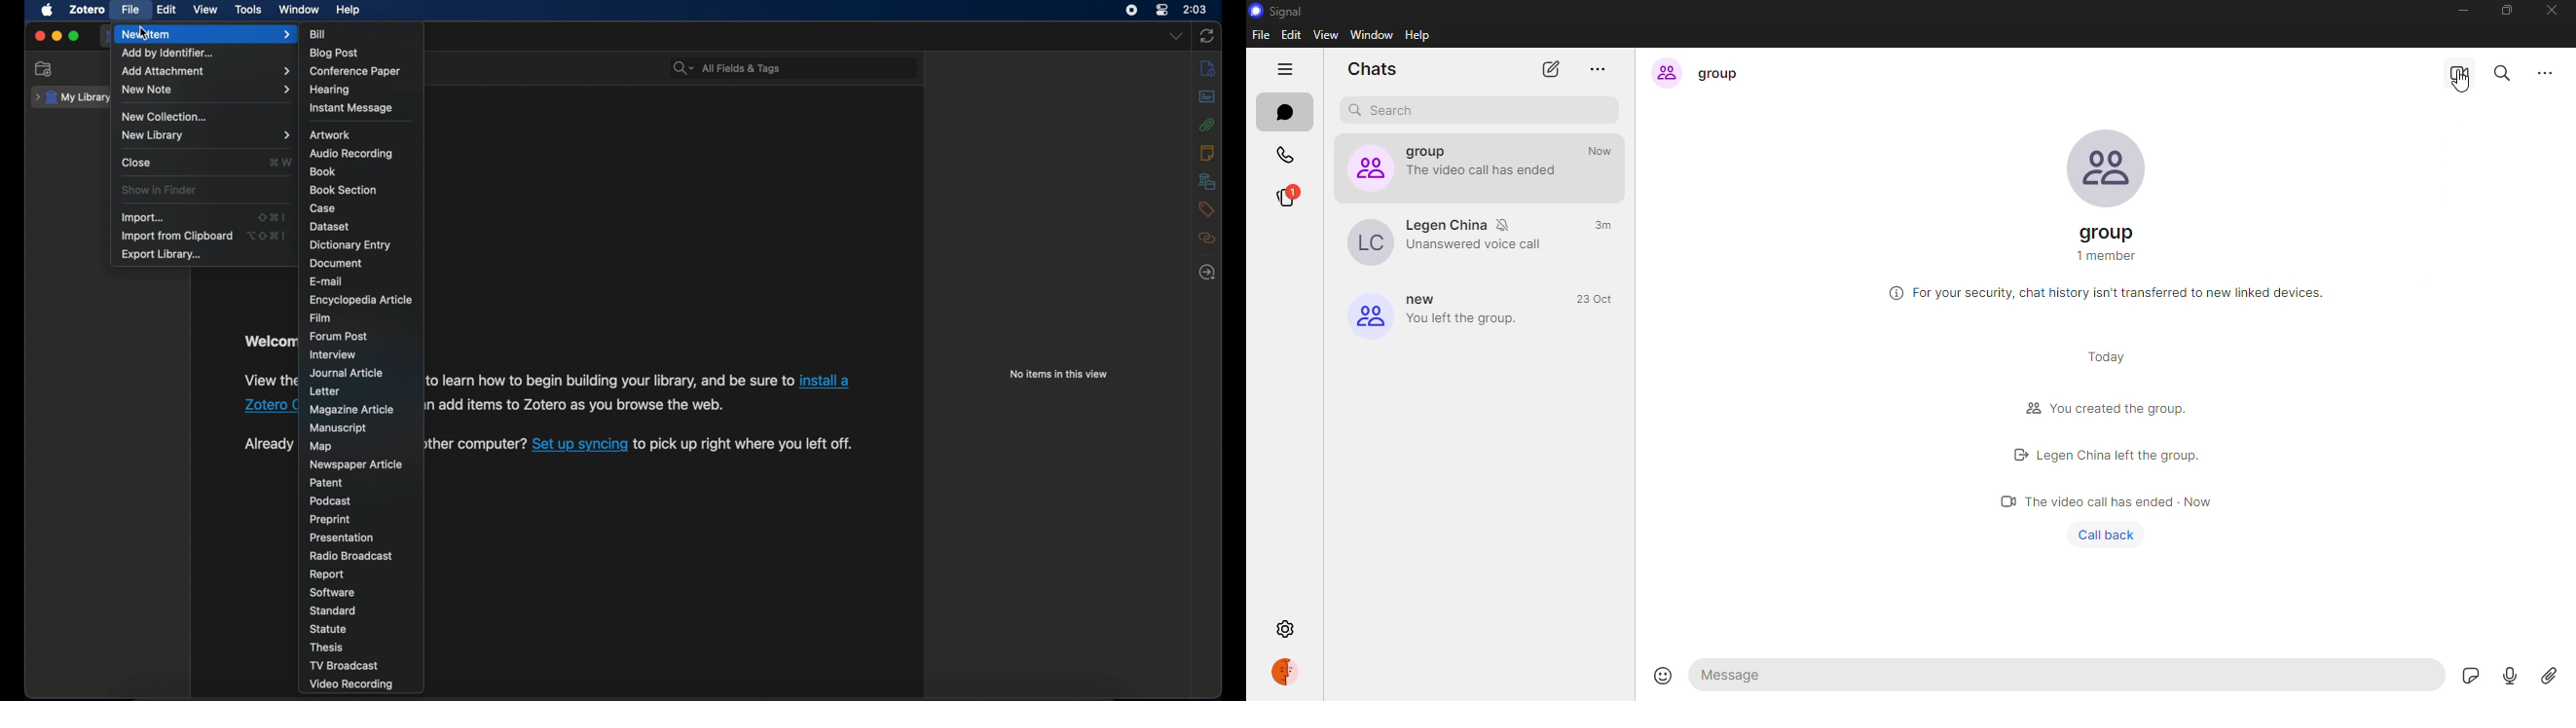 The height and width of the screenshot is (728, 2576). I want to click on radio broadcast, so click(349, 556).